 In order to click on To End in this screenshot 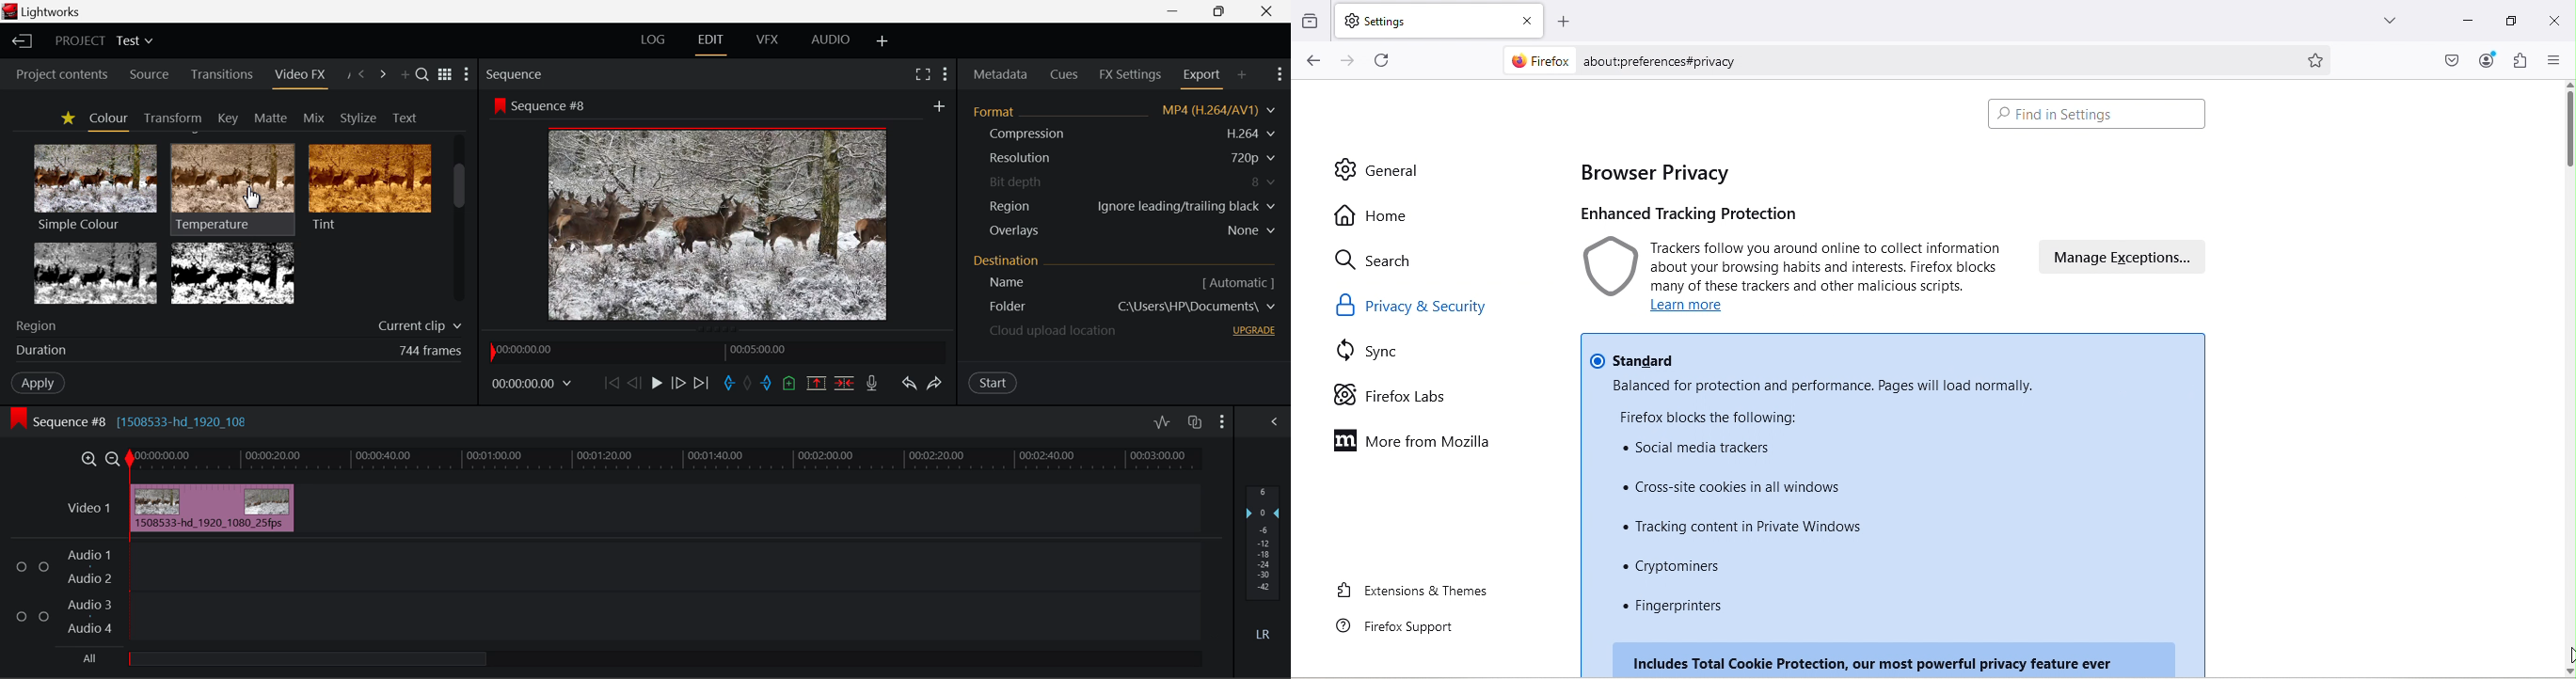, I will do `click(705, 383)`.